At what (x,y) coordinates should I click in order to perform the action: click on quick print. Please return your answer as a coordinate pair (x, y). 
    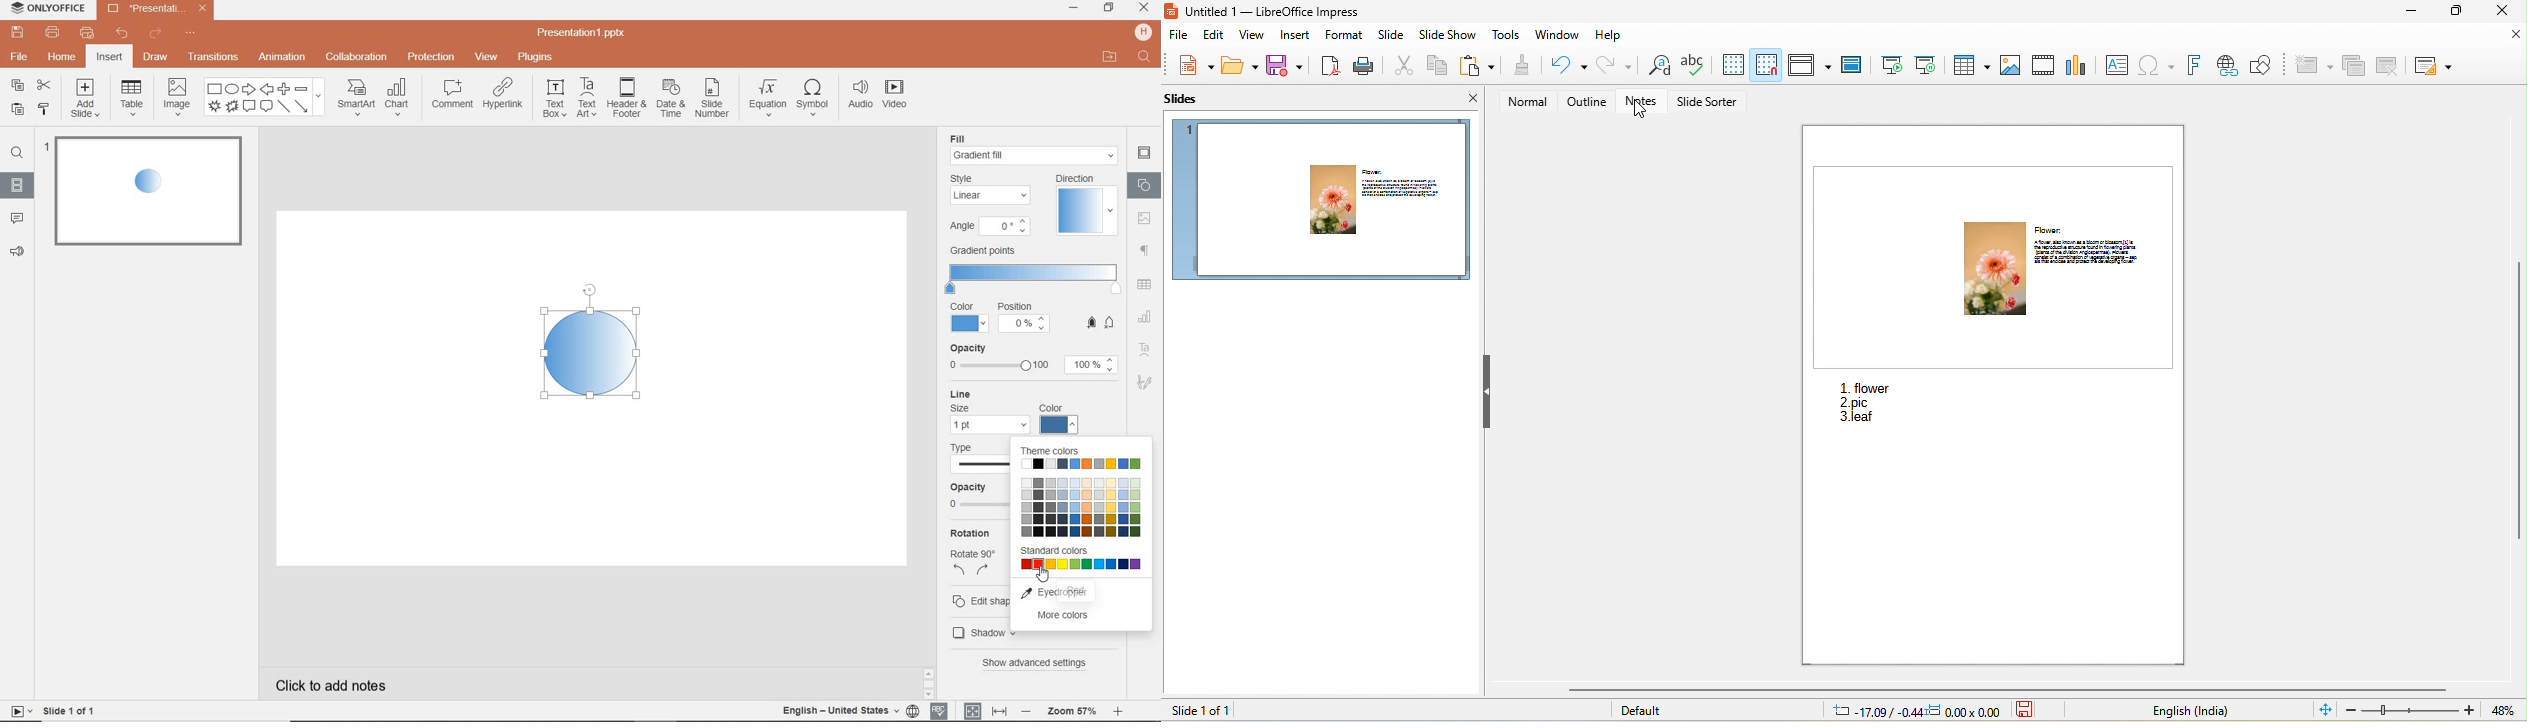
    Looking at the image, I should click on (90, 32).